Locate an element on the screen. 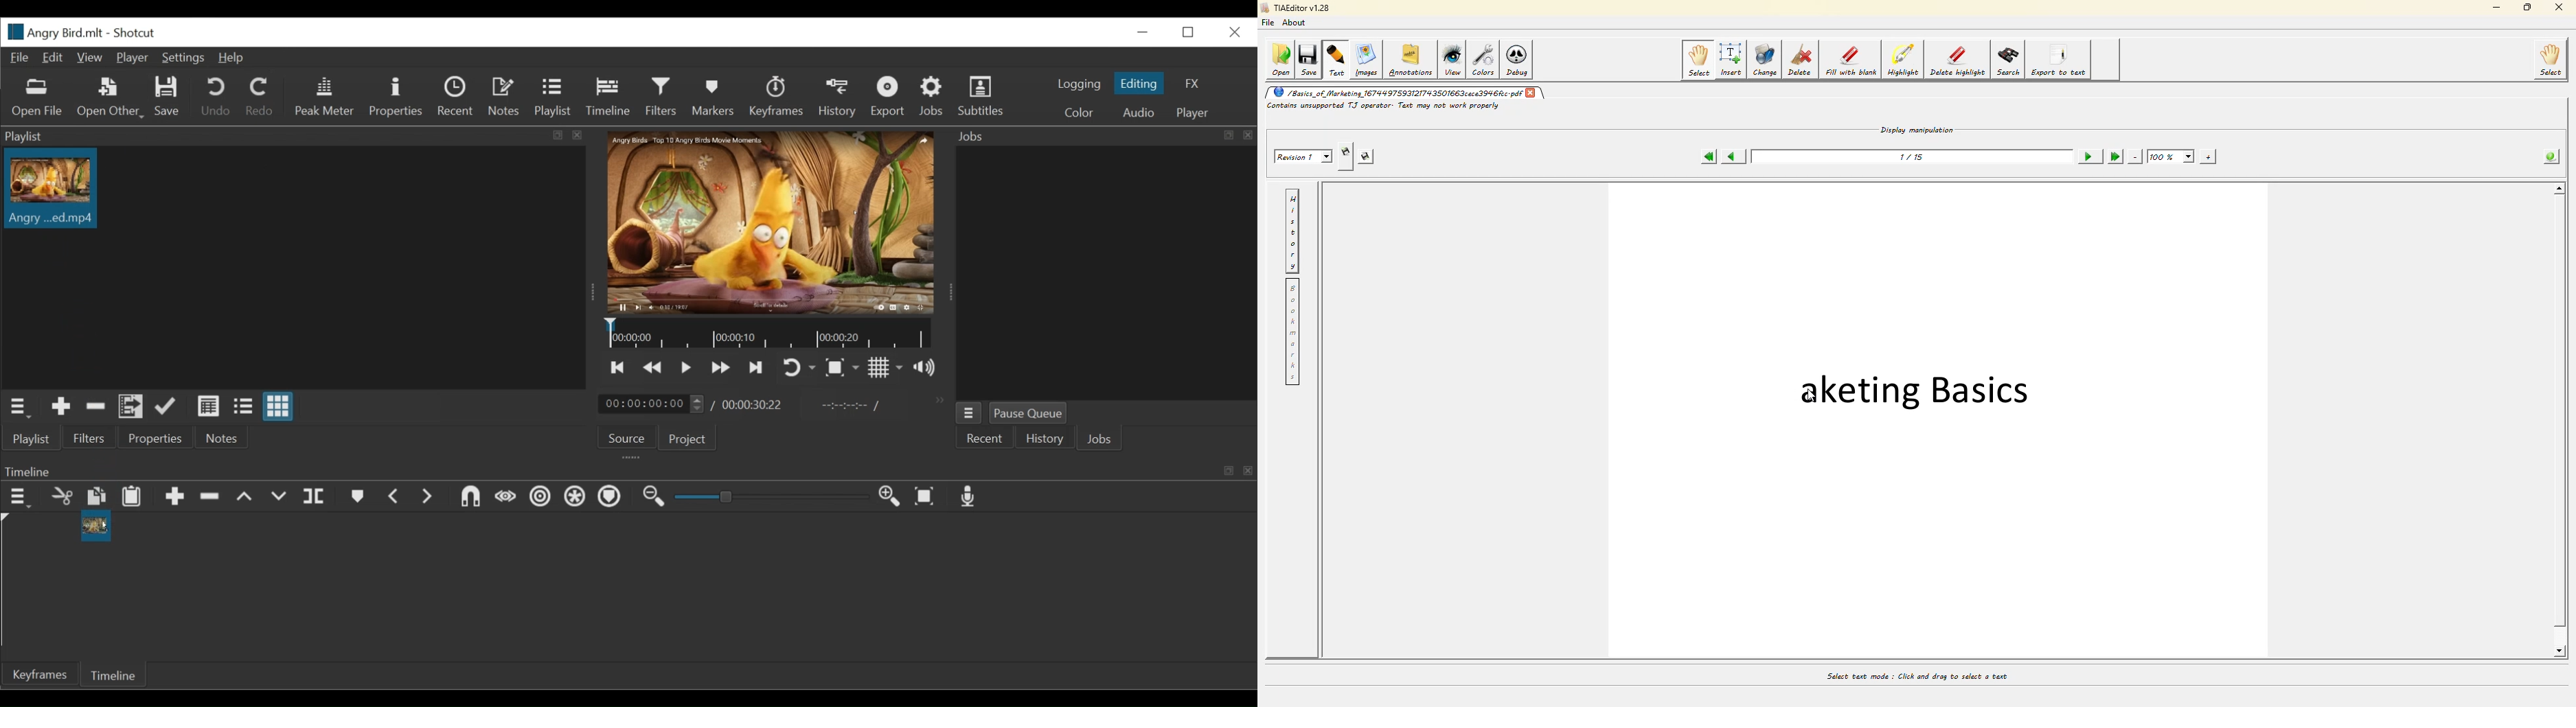  Open Other File is located at coordinates (108, 98).